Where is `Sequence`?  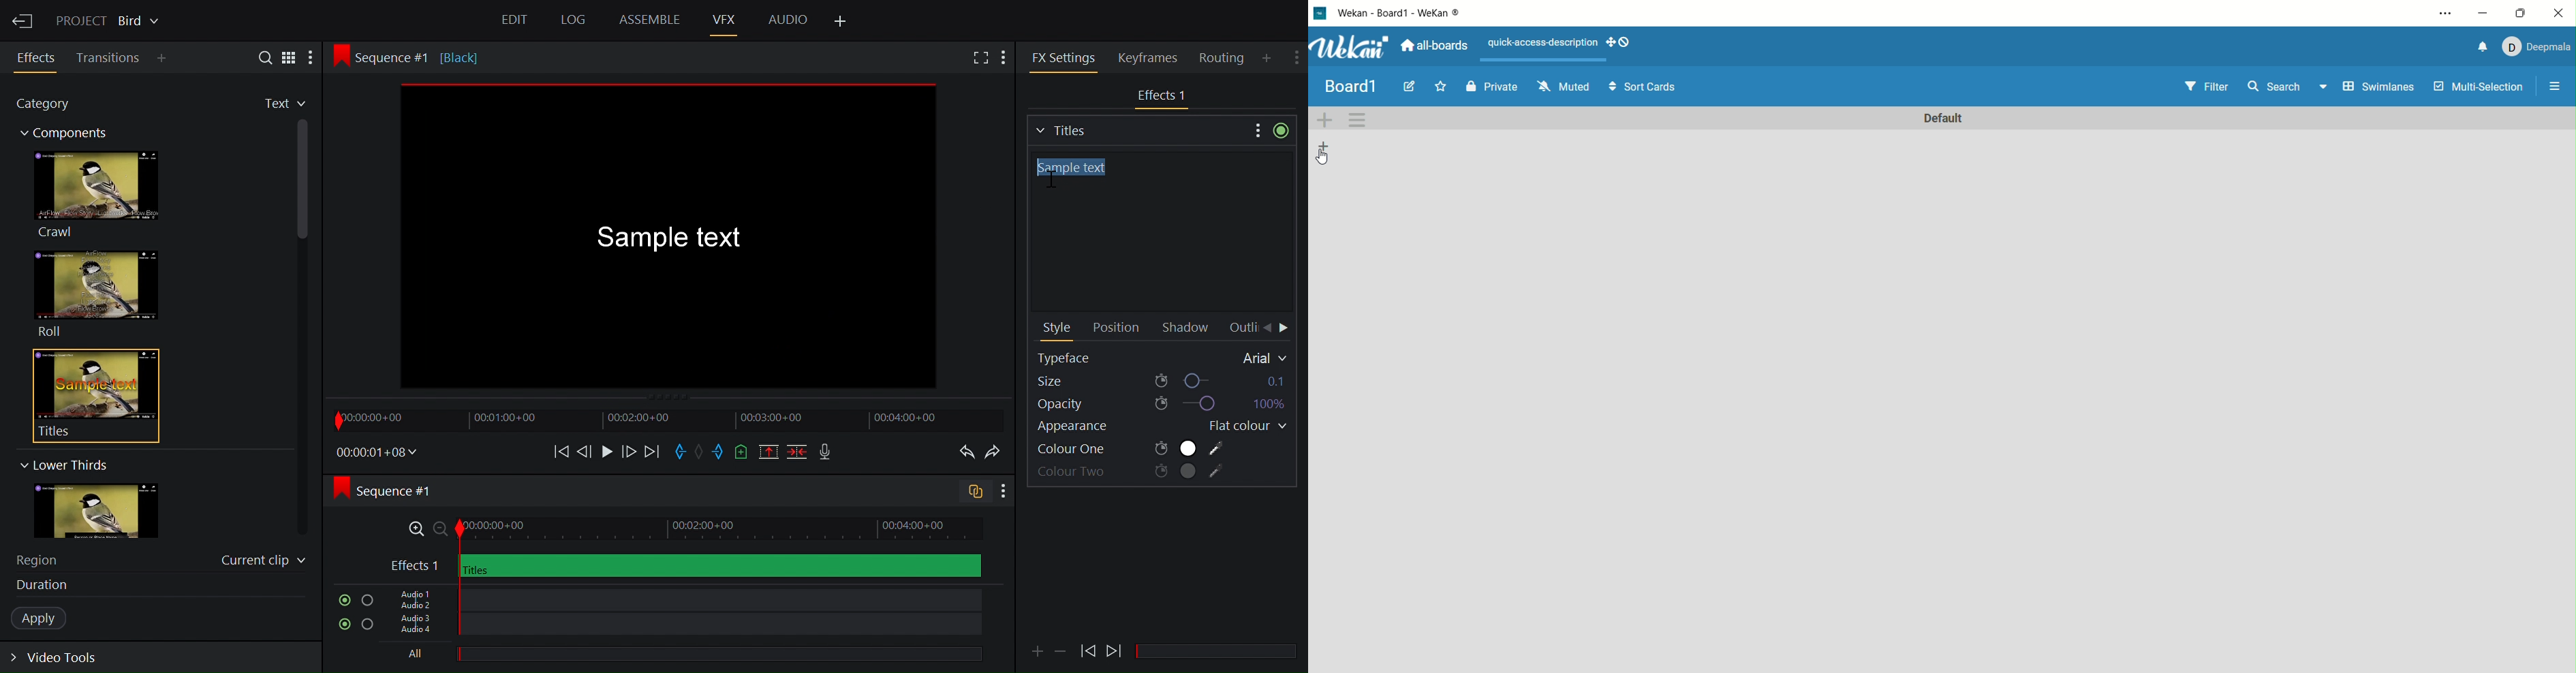 Sequence is located at coordinates (398, 490).